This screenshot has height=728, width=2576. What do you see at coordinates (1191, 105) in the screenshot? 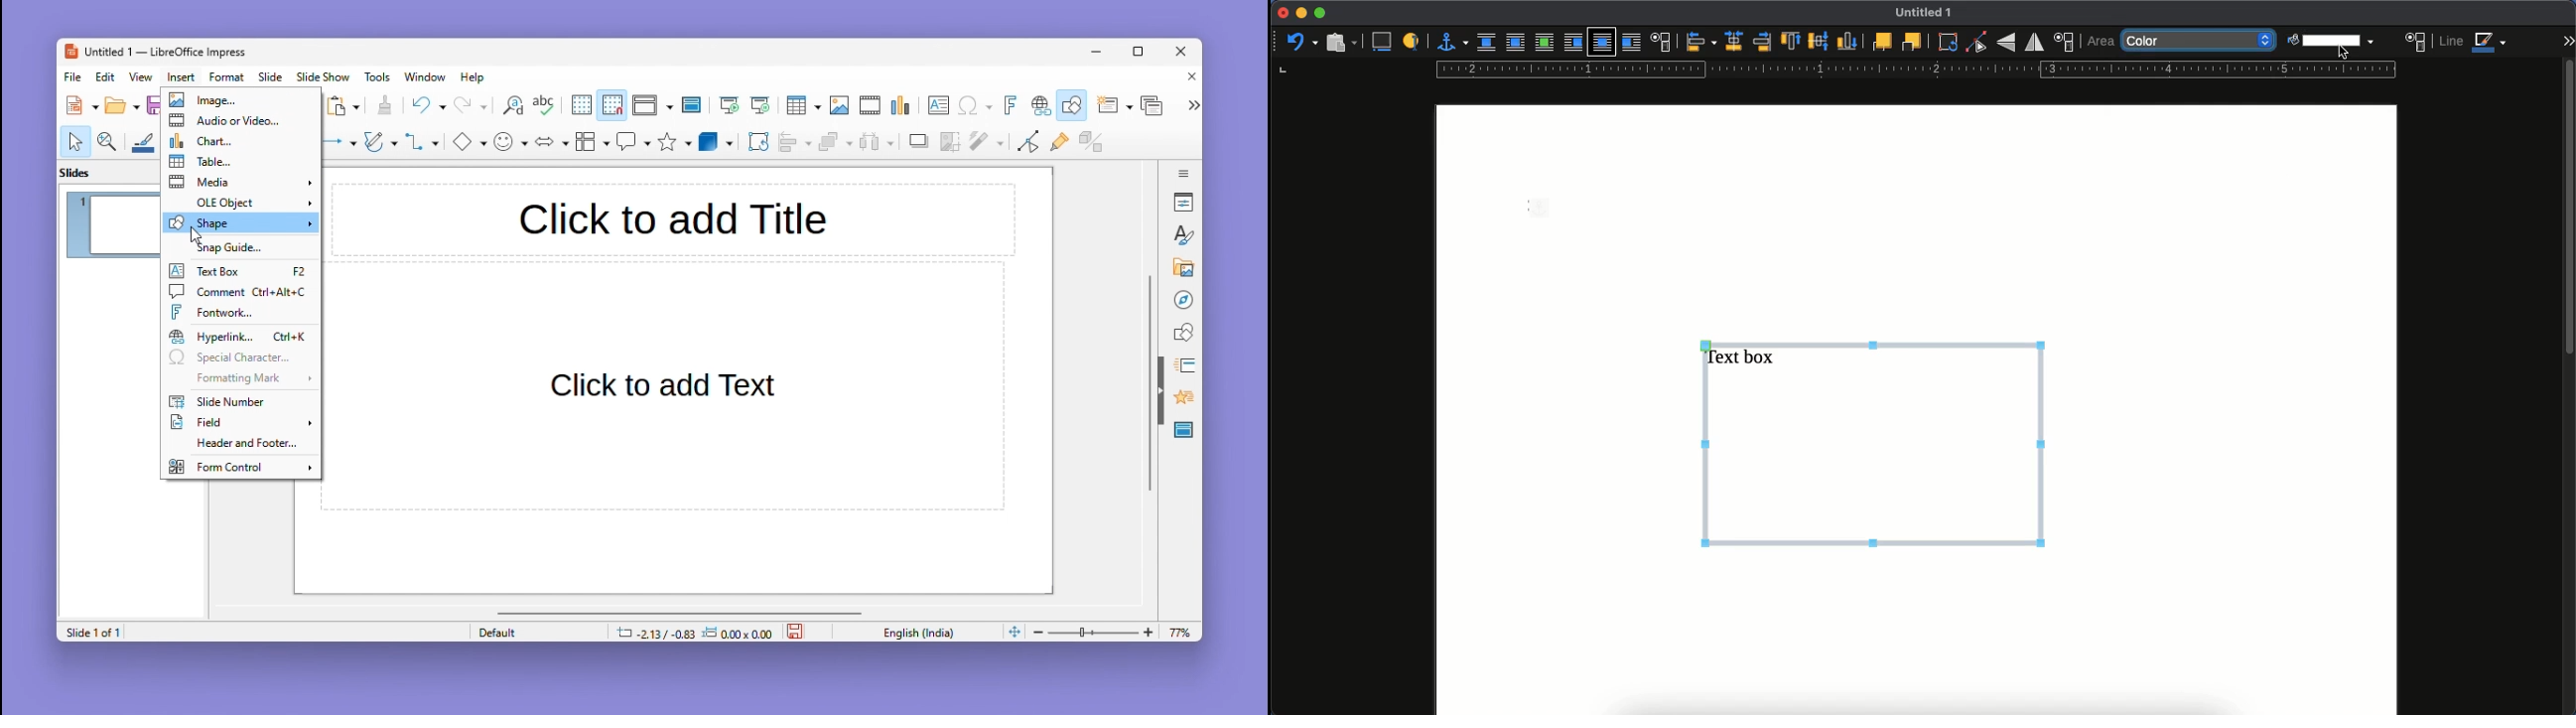
I see `expand` at bounding box center [1191, 105].